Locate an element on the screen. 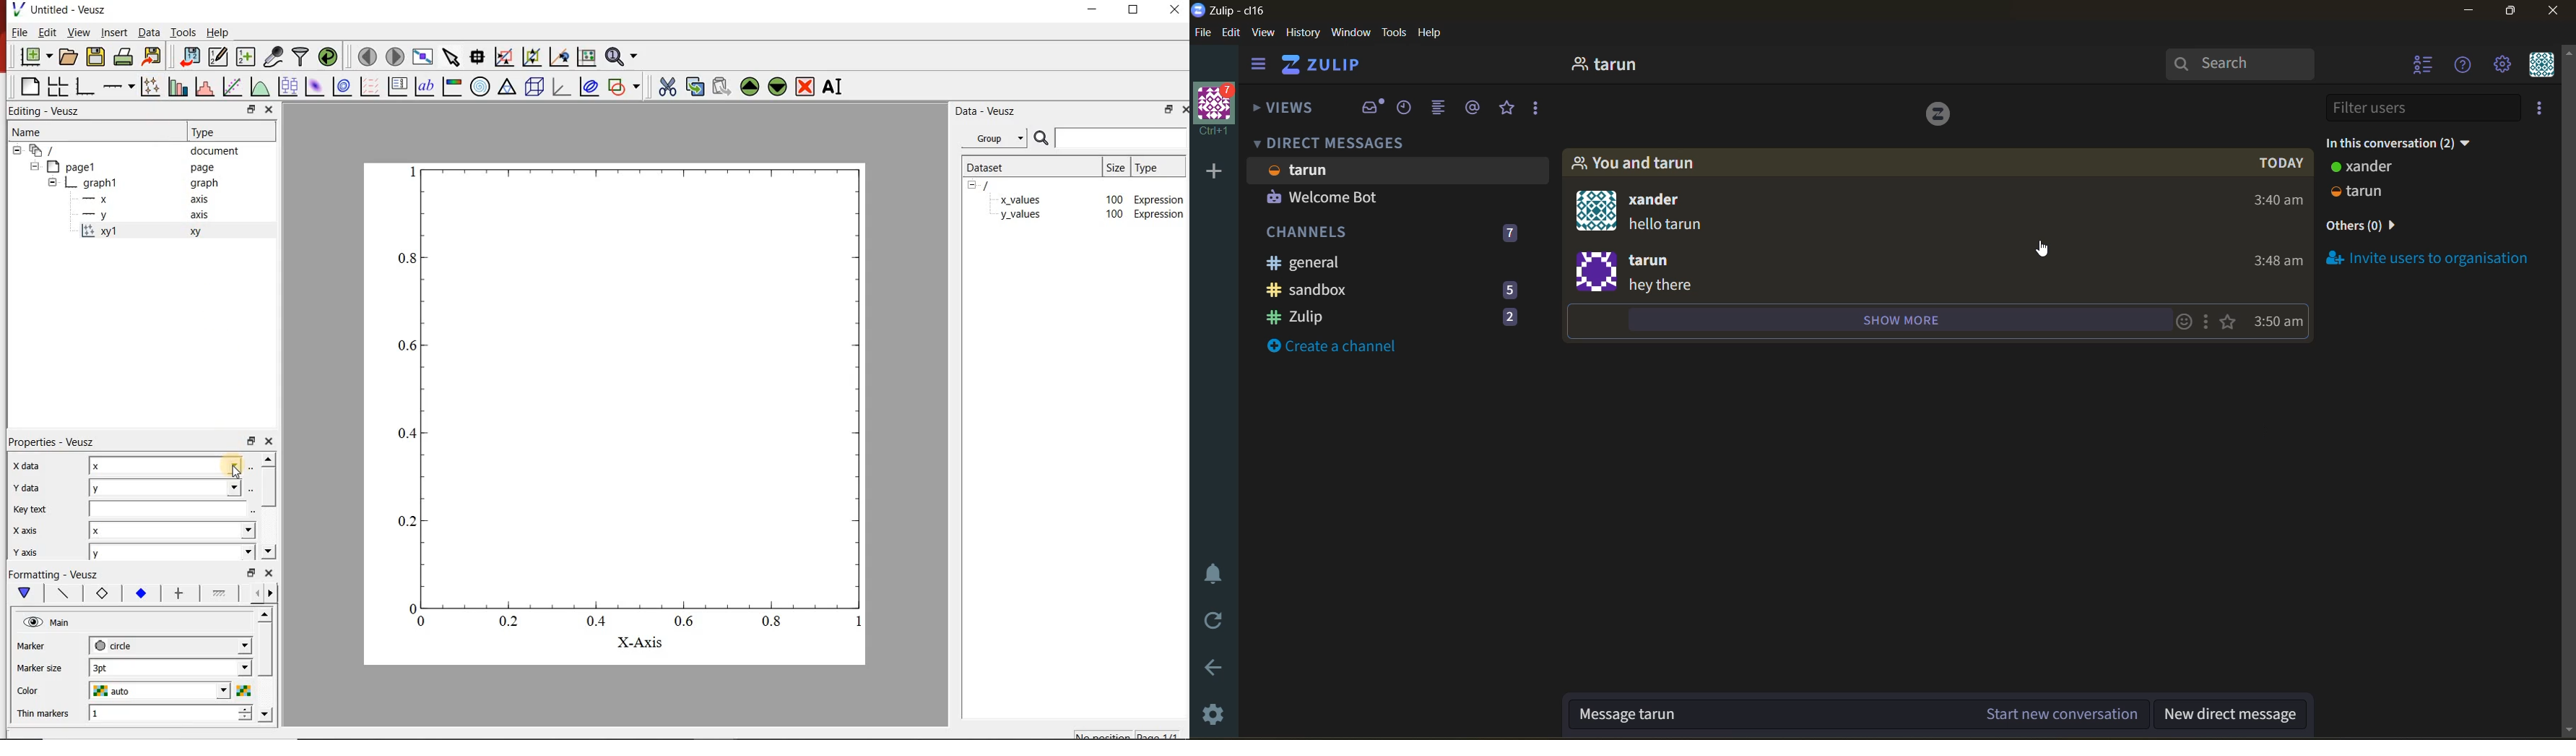 The image size is (2576, 756). mentions is located at coordinates (1473, 109).